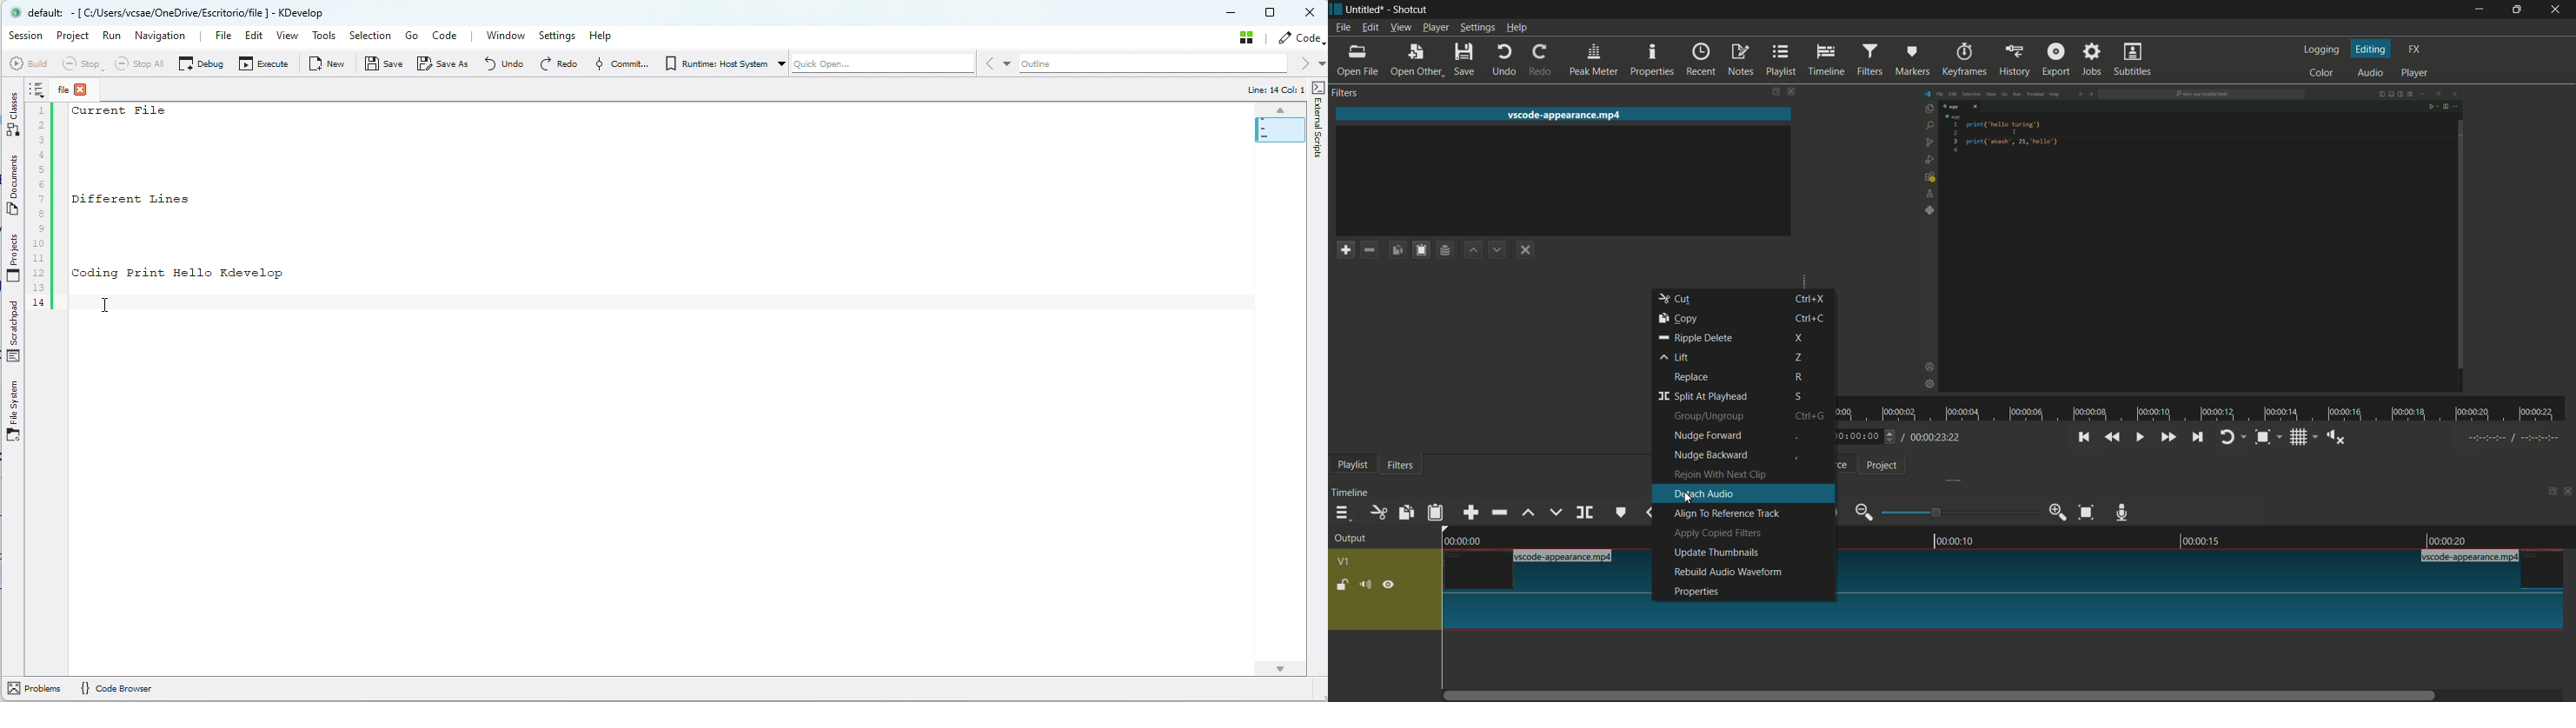 The image size is (2576, 728). I want to click on ripple delete, so click(1498, 512).